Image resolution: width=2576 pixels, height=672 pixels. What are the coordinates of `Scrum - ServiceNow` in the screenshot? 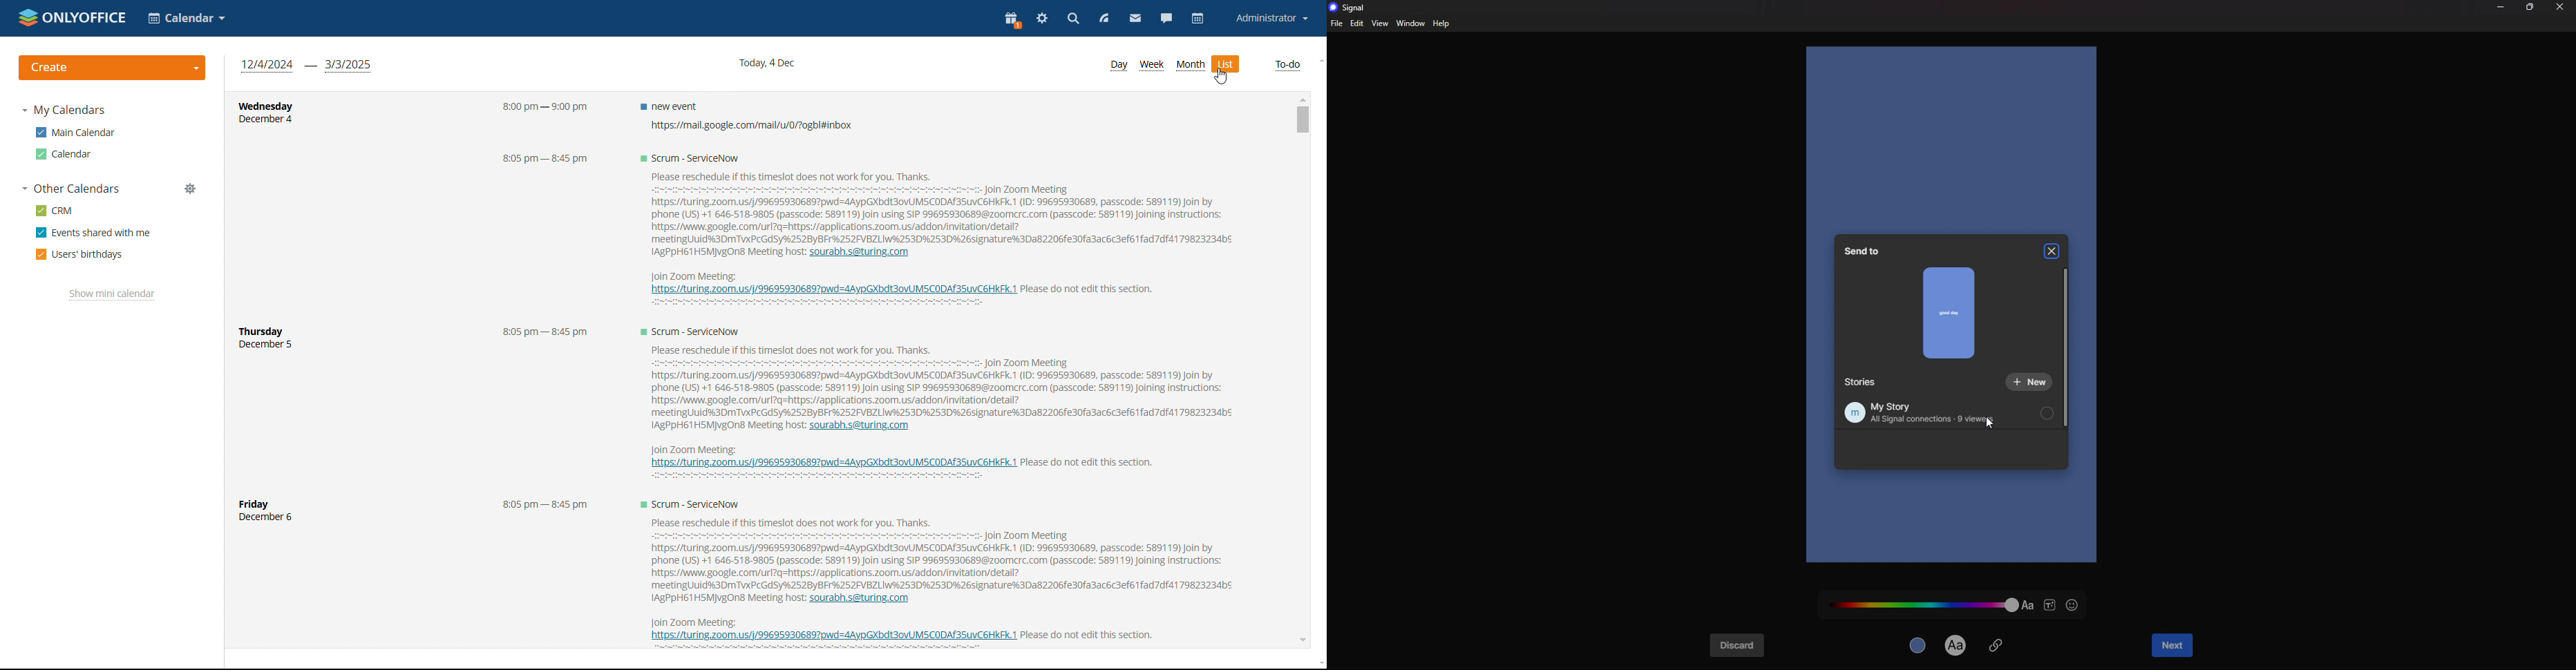 It's located at (697, 503).